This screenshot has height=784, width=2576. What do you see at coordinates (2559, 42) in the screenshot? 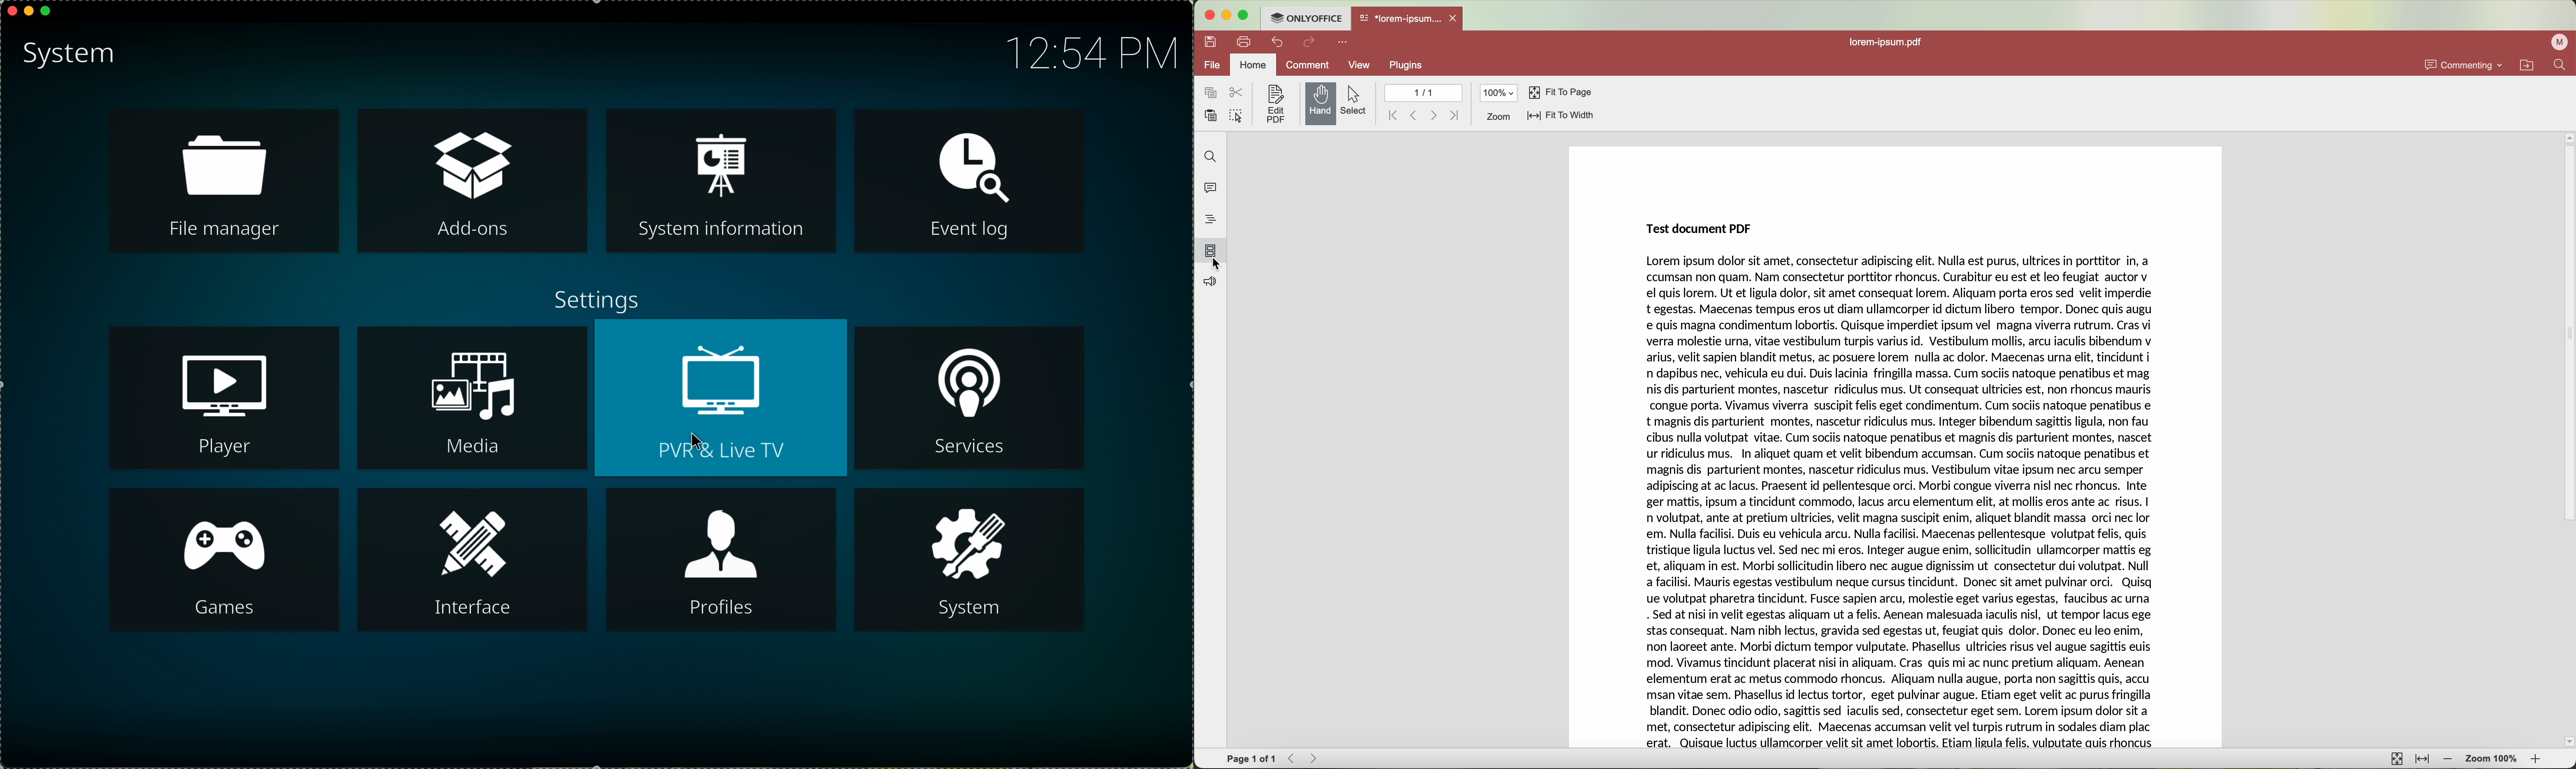
I see `profile` at bounding box center [2559, 42].